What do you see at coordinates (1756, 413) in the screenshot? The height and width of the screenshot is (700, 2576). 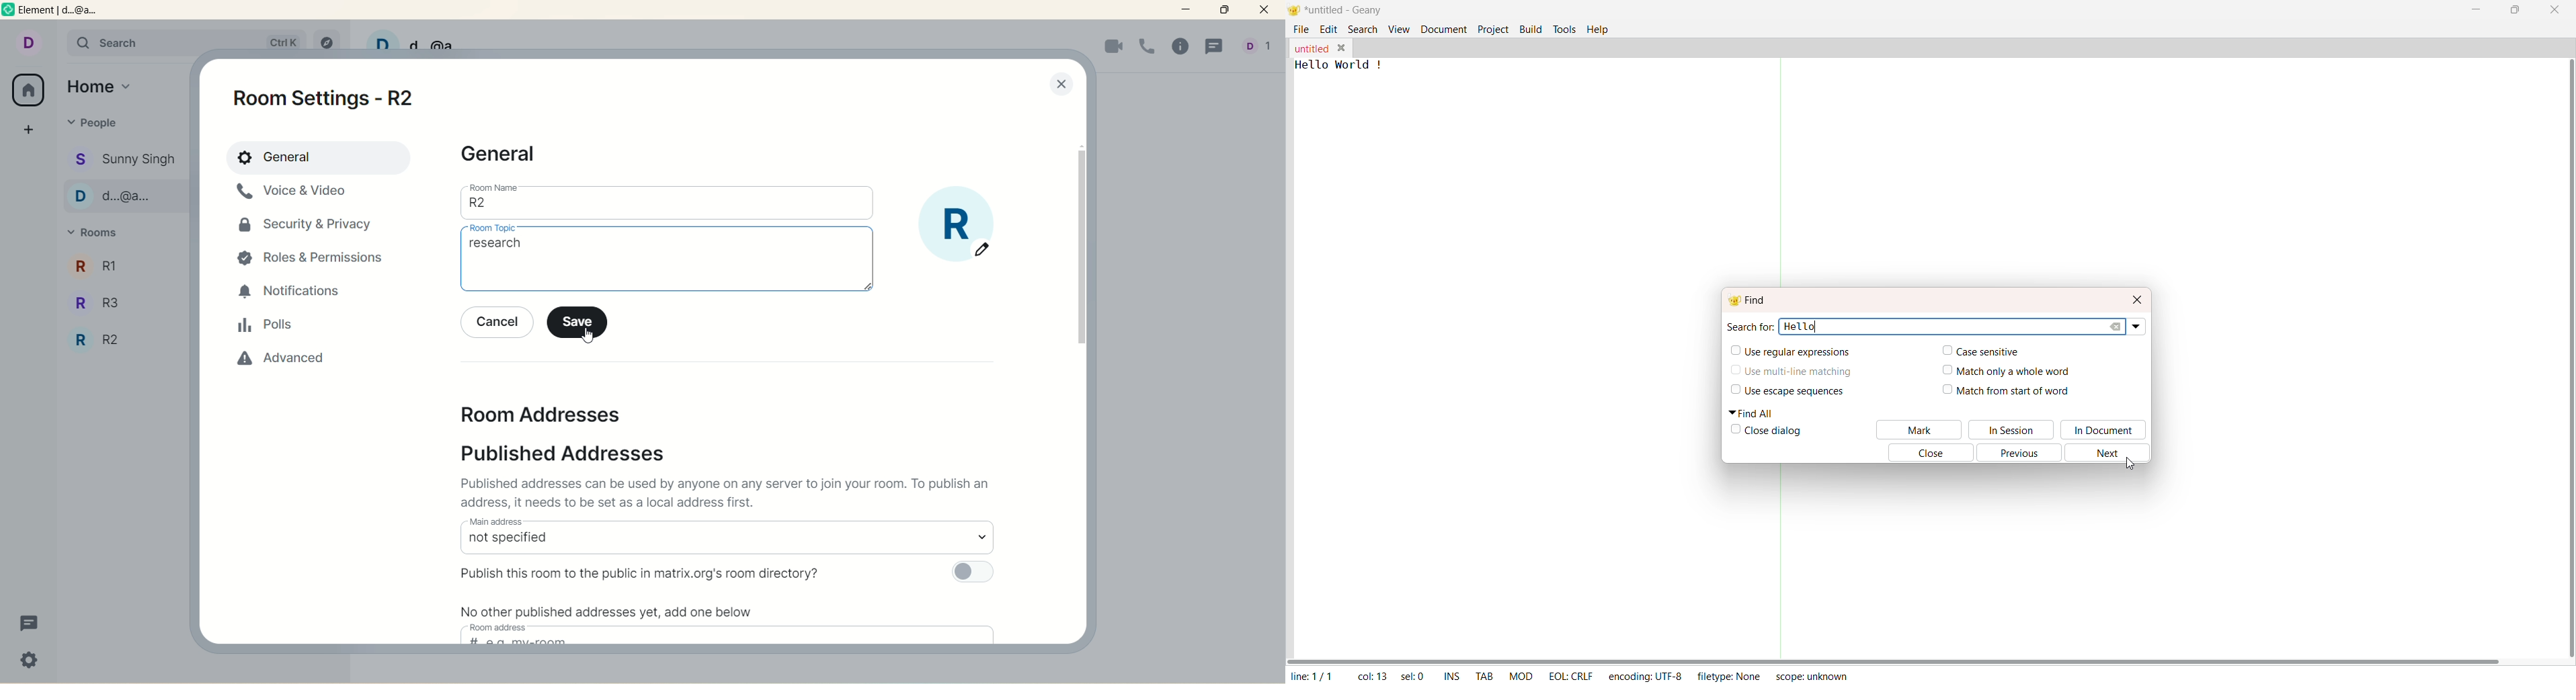 I see `Find All` at bounding box center [1756, 413].